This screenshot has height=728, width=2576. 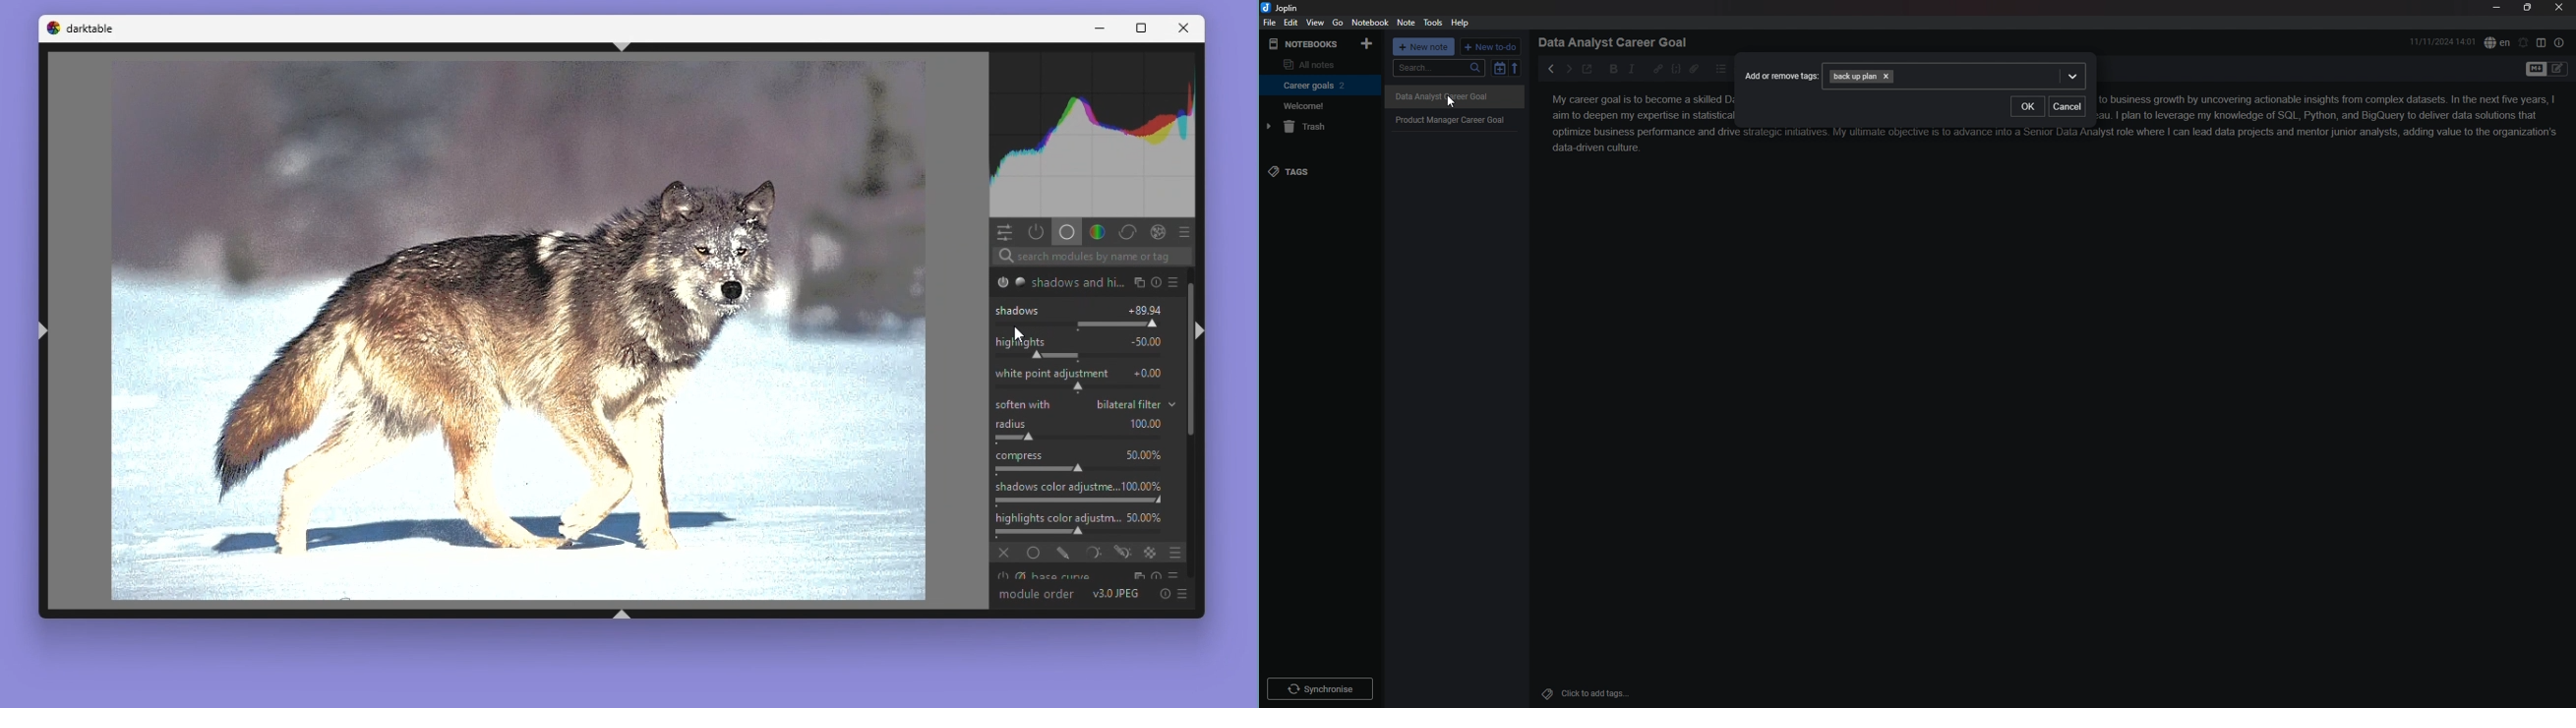 I want to click on next, so click(x=1568, y=69).